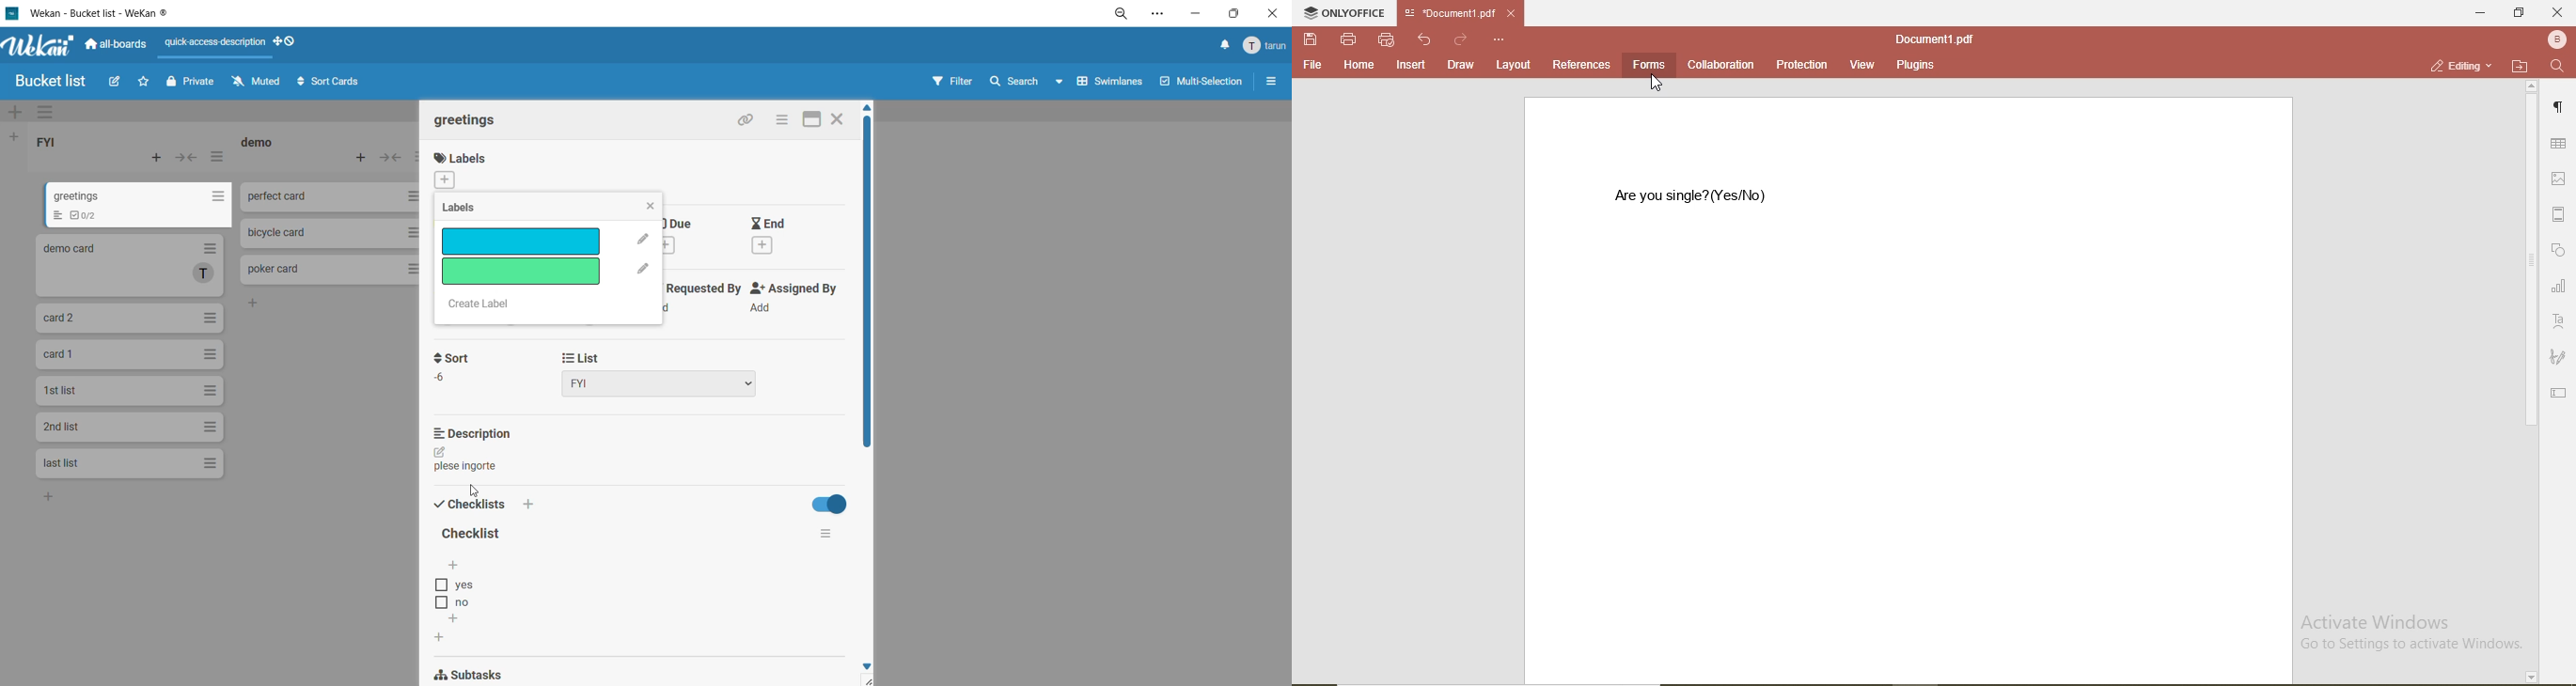  What do you see at coordinates (1350, 40) in the screenshot?
I see `print` at bounding box center [1350, 40].